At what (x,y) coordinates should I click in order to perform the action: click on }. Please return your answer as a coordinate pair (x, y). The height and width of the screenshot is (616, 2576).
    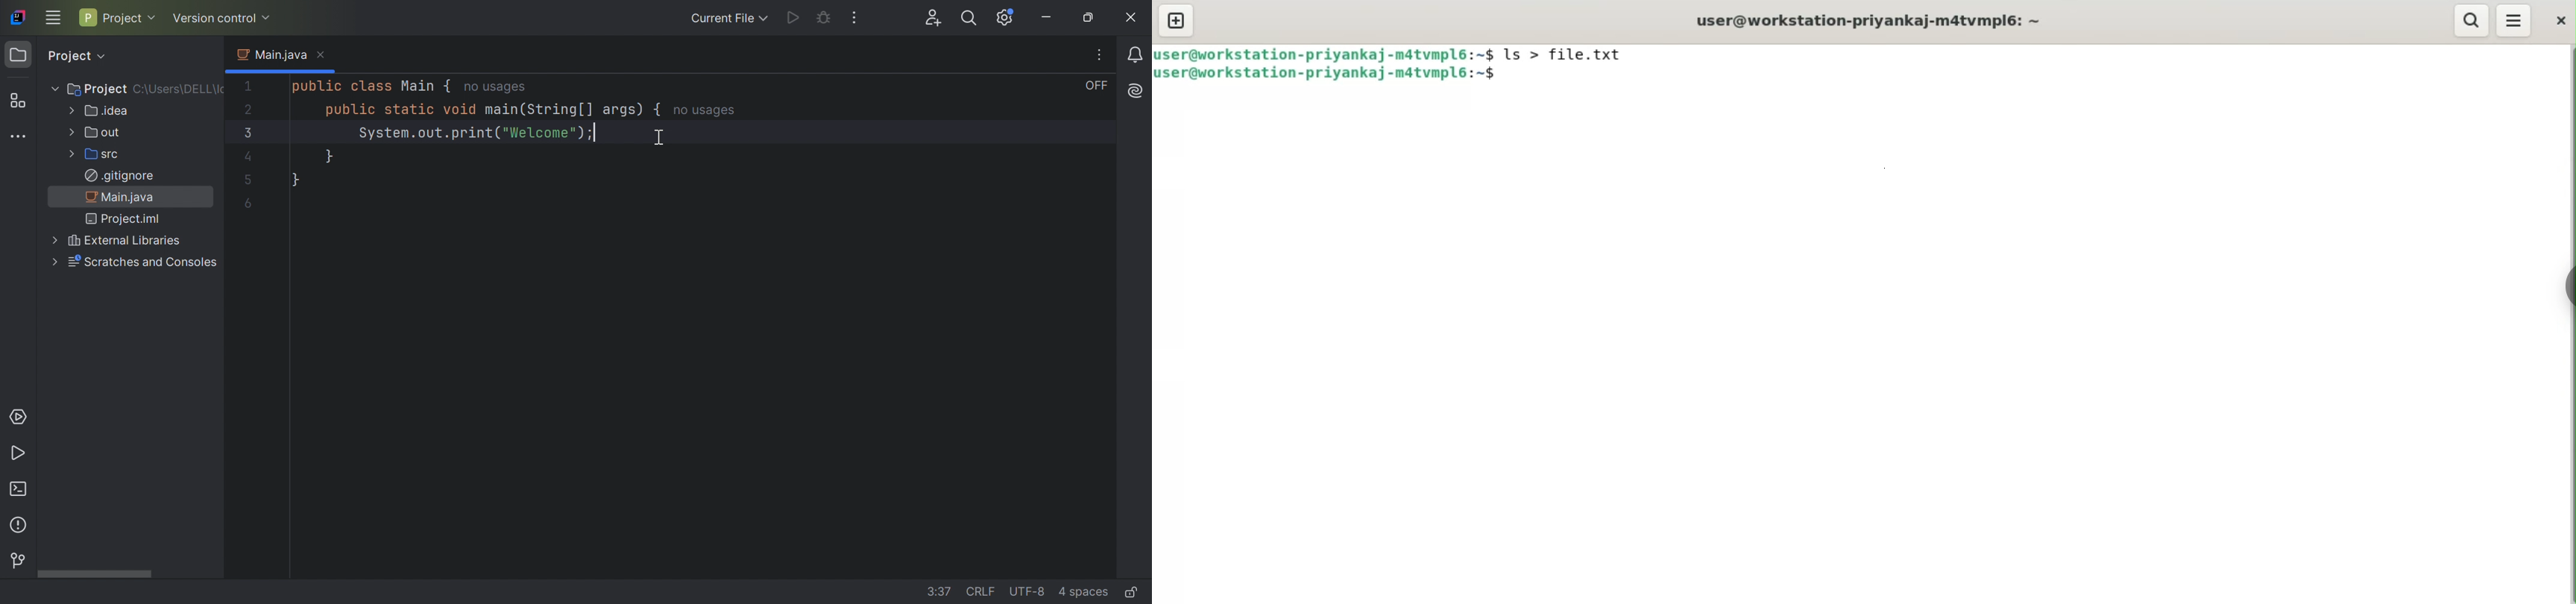
    Looking at the image, I should click on (328, 157).